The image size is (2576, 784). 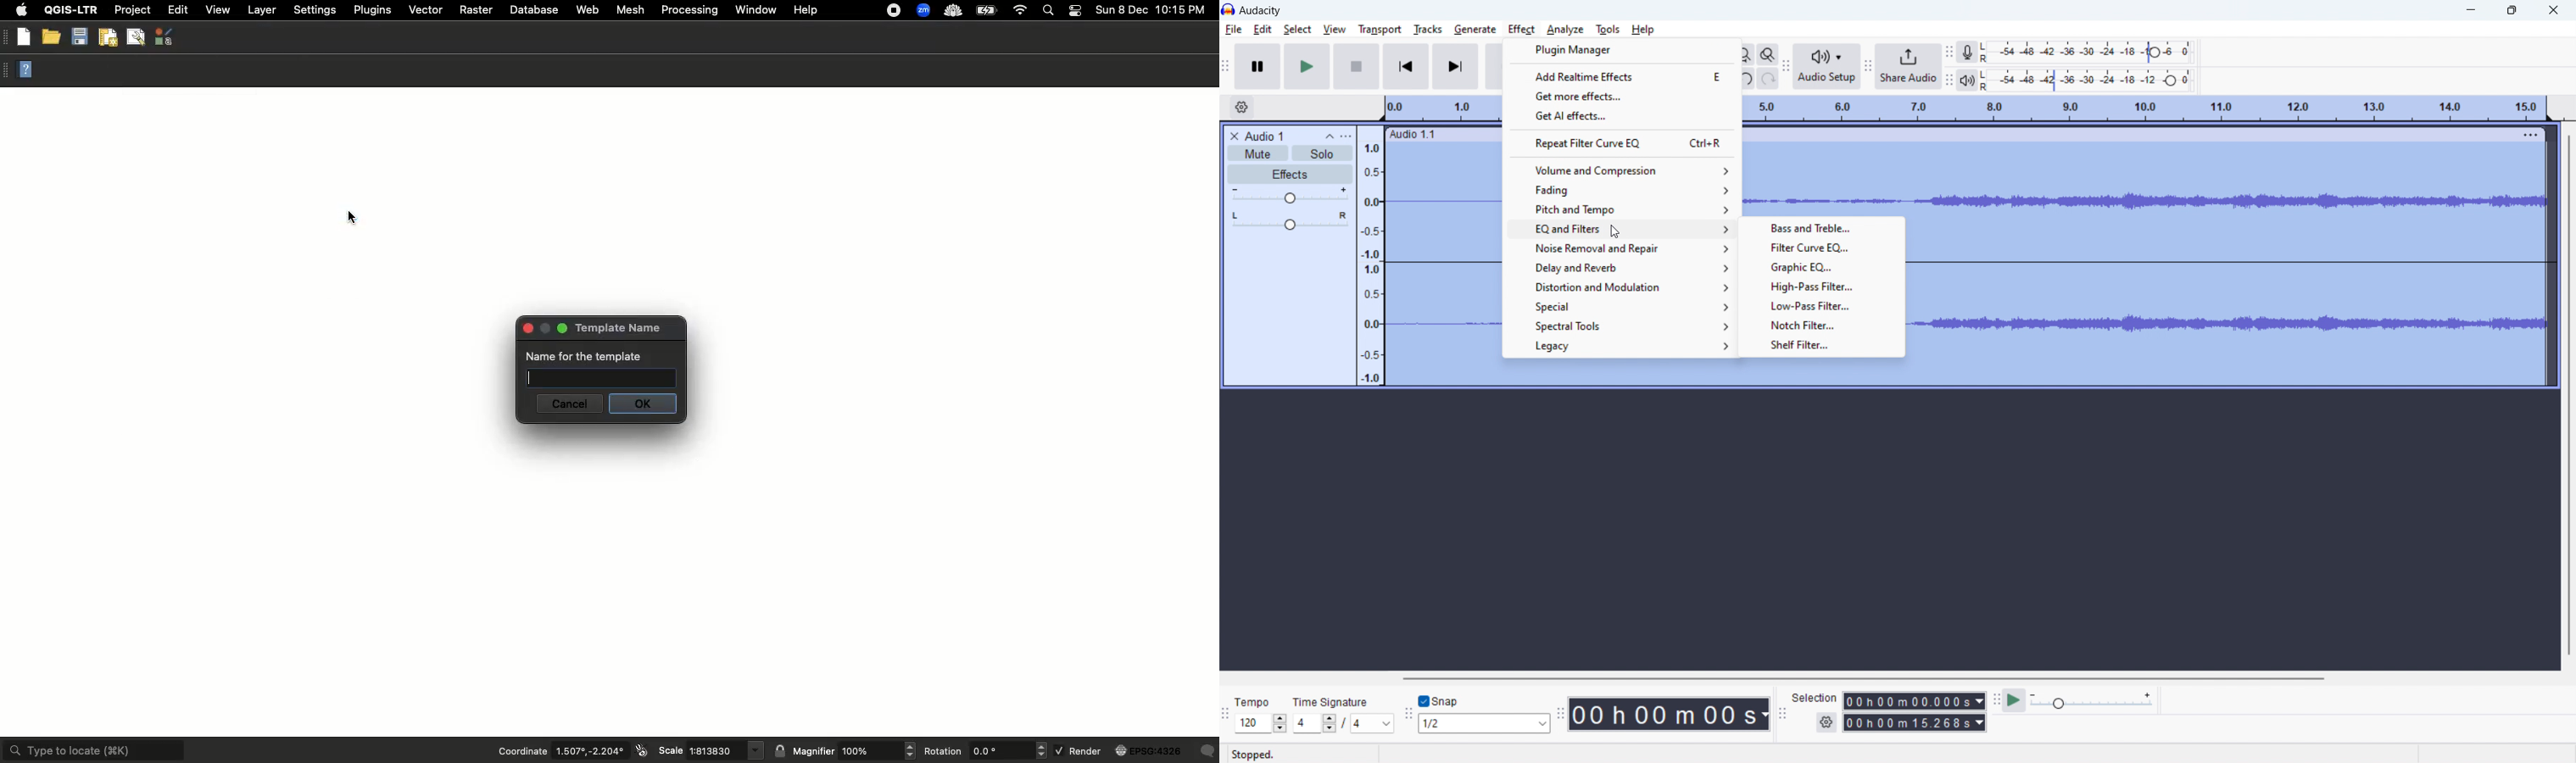 I want to click on noise removal and repair, so click(x=1619, y=248).